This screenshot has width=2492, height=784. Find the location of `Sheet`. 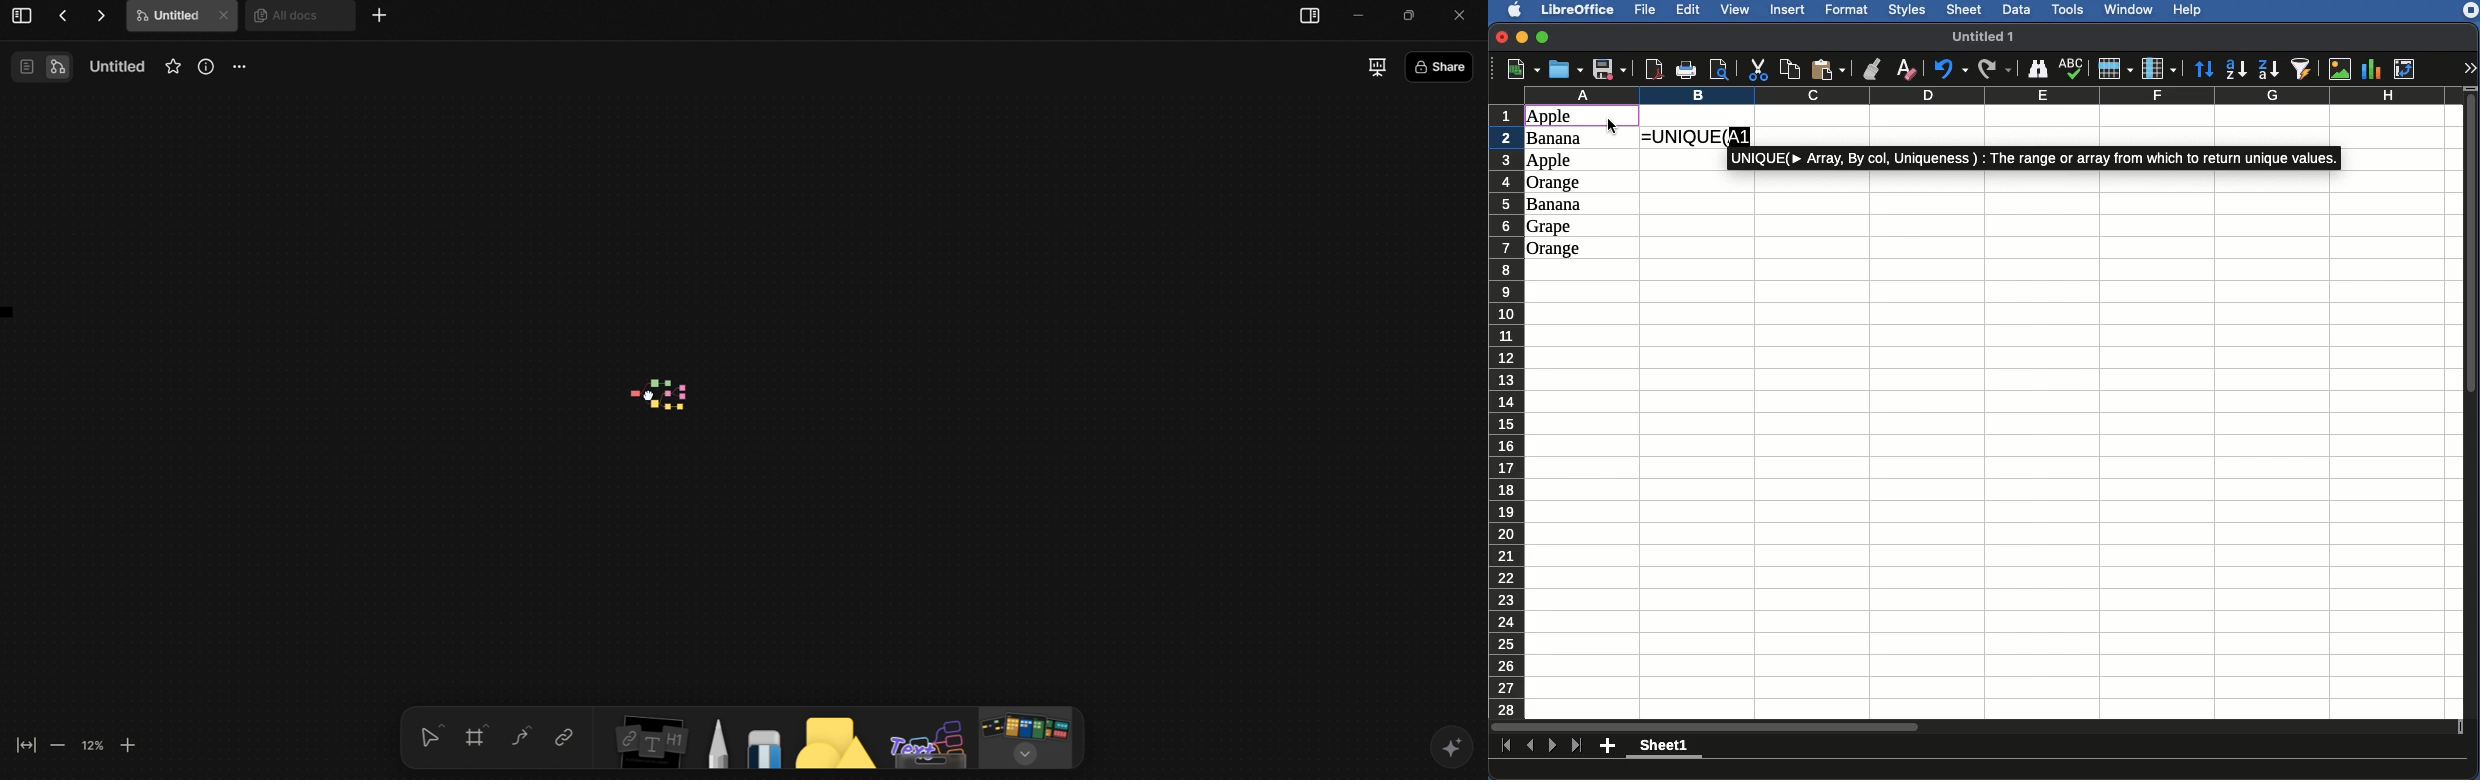

Sheet is located at coordinates (1965, 10).